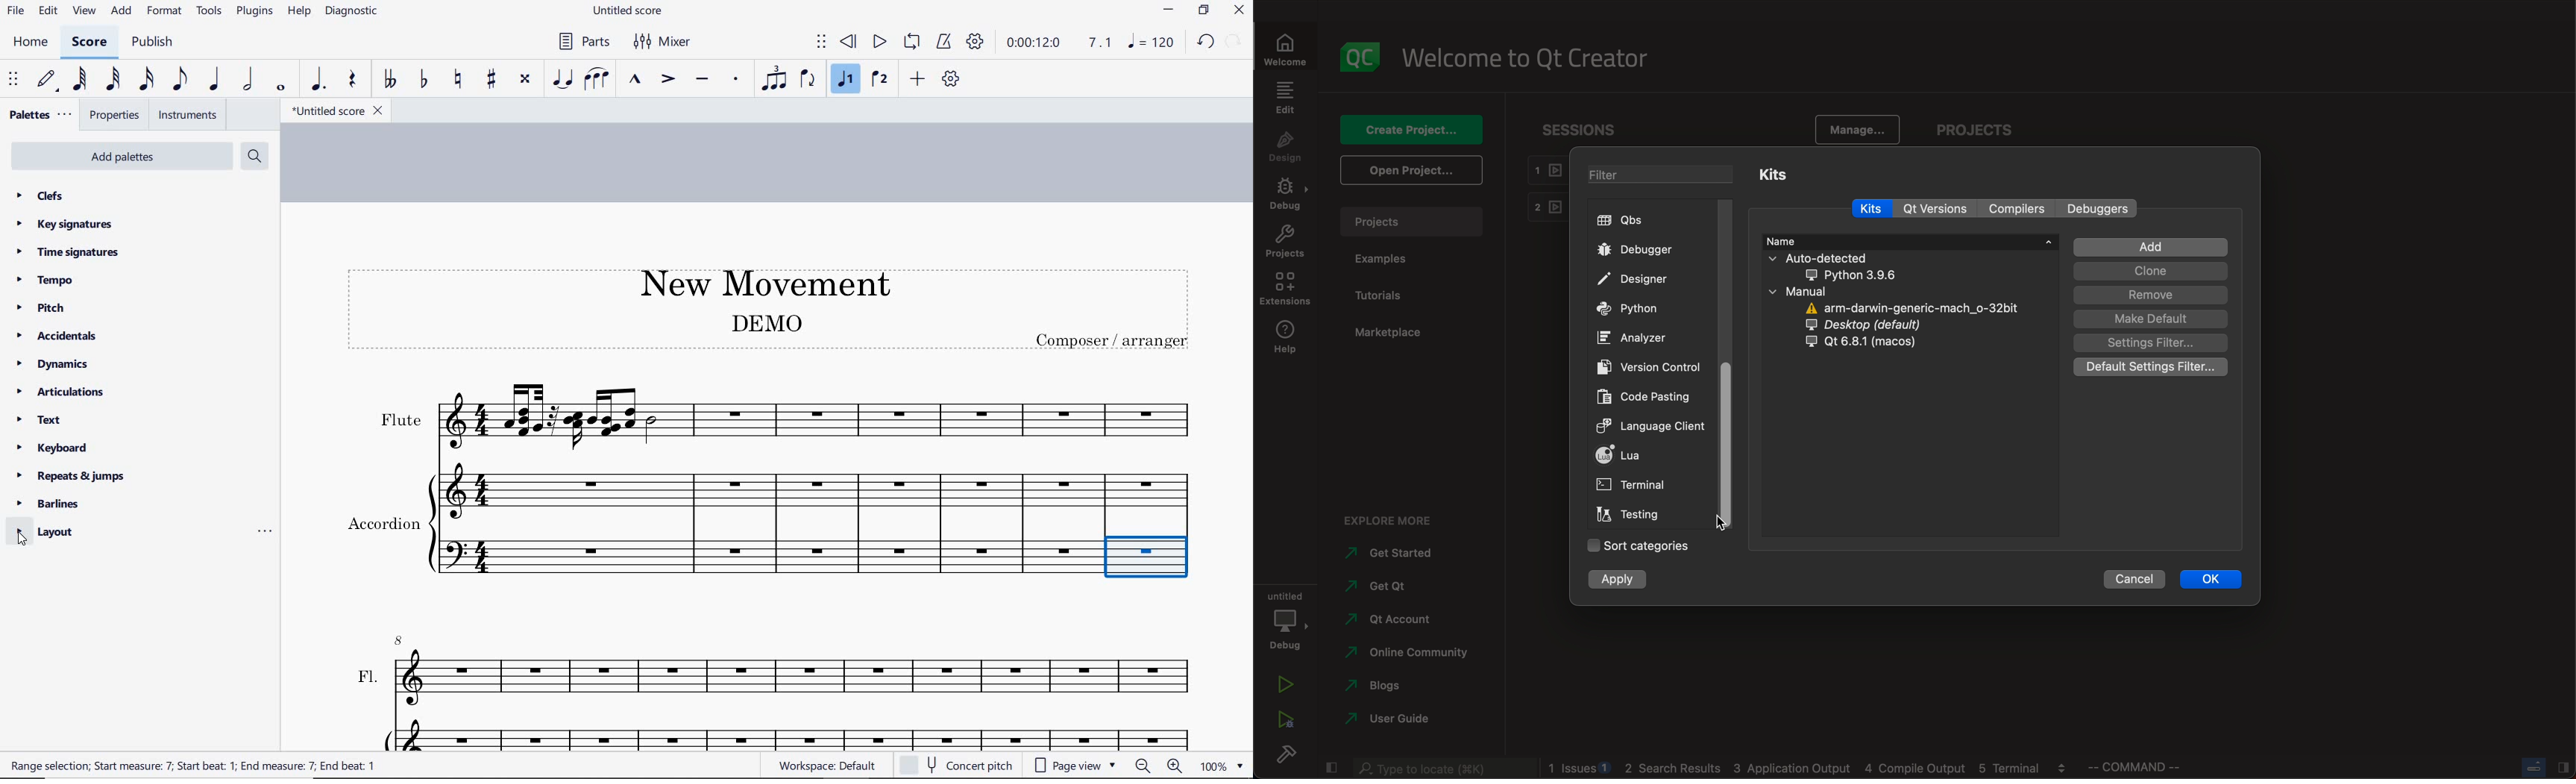 The image size is (2576, 784). Describe the element at coordinates (1169, 11) in the screenshot. I see `minimize` at that location.